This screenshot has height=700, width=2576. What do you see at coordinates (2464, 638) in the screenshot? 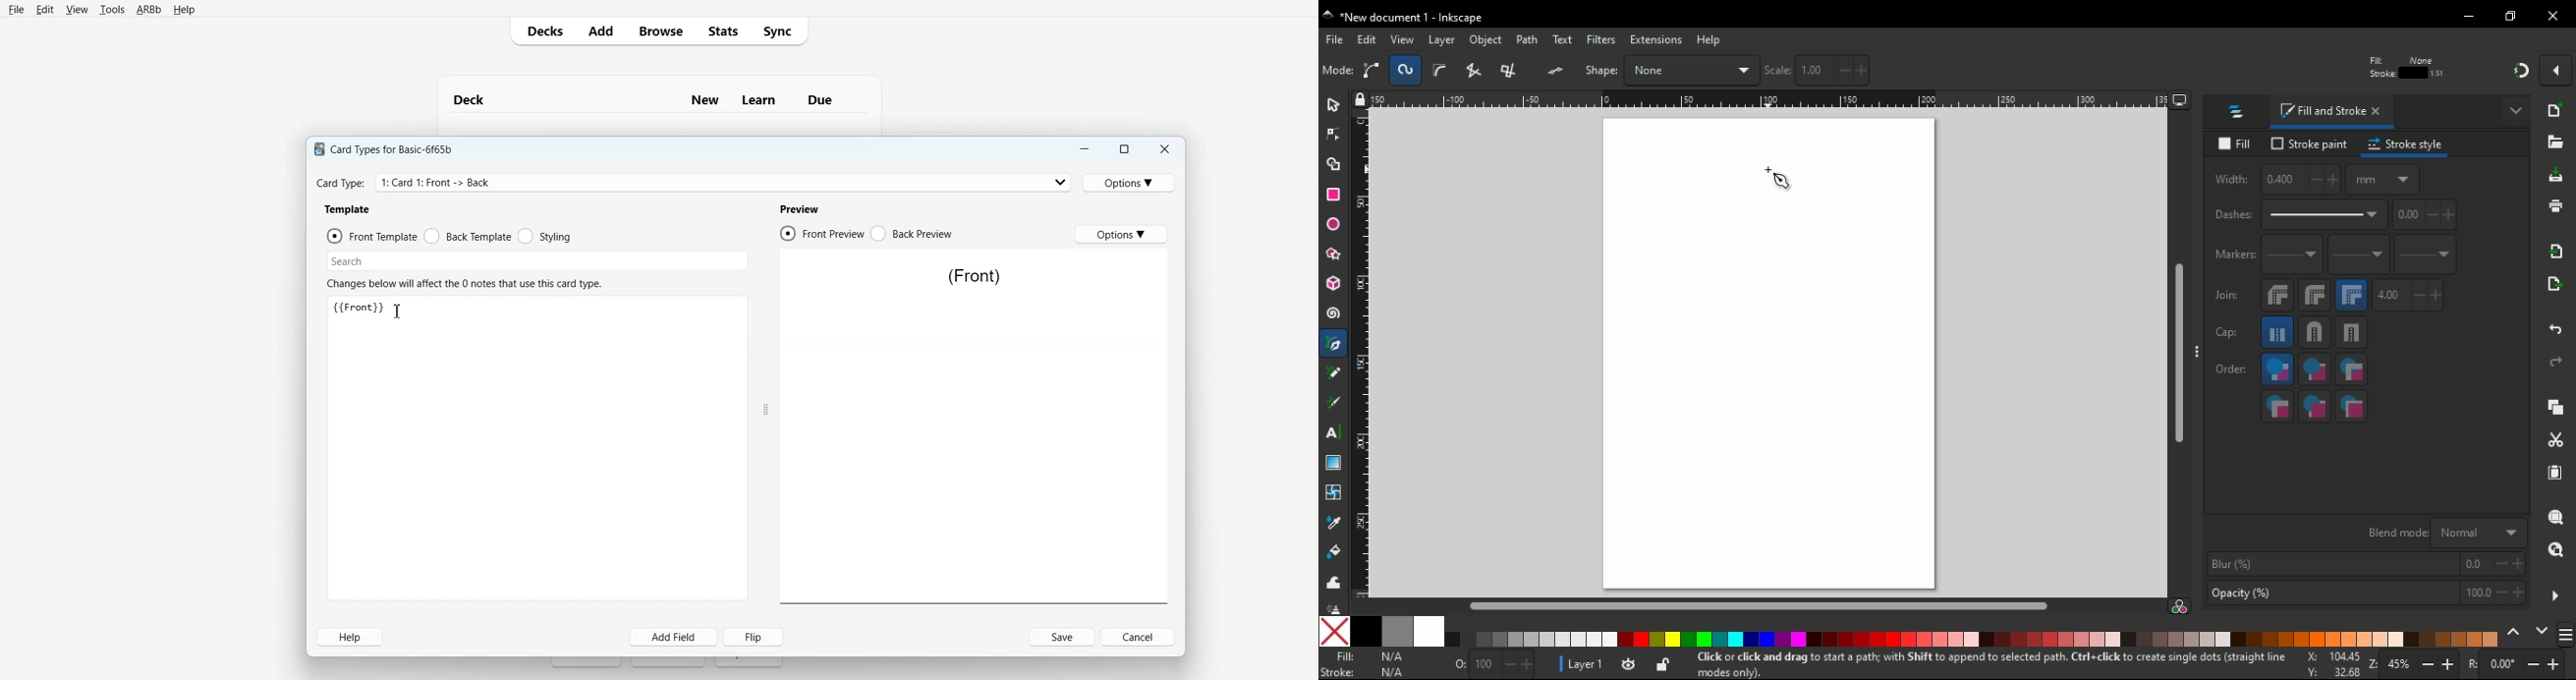
I see `color tone pallete` at bounding box center [2464, 638].